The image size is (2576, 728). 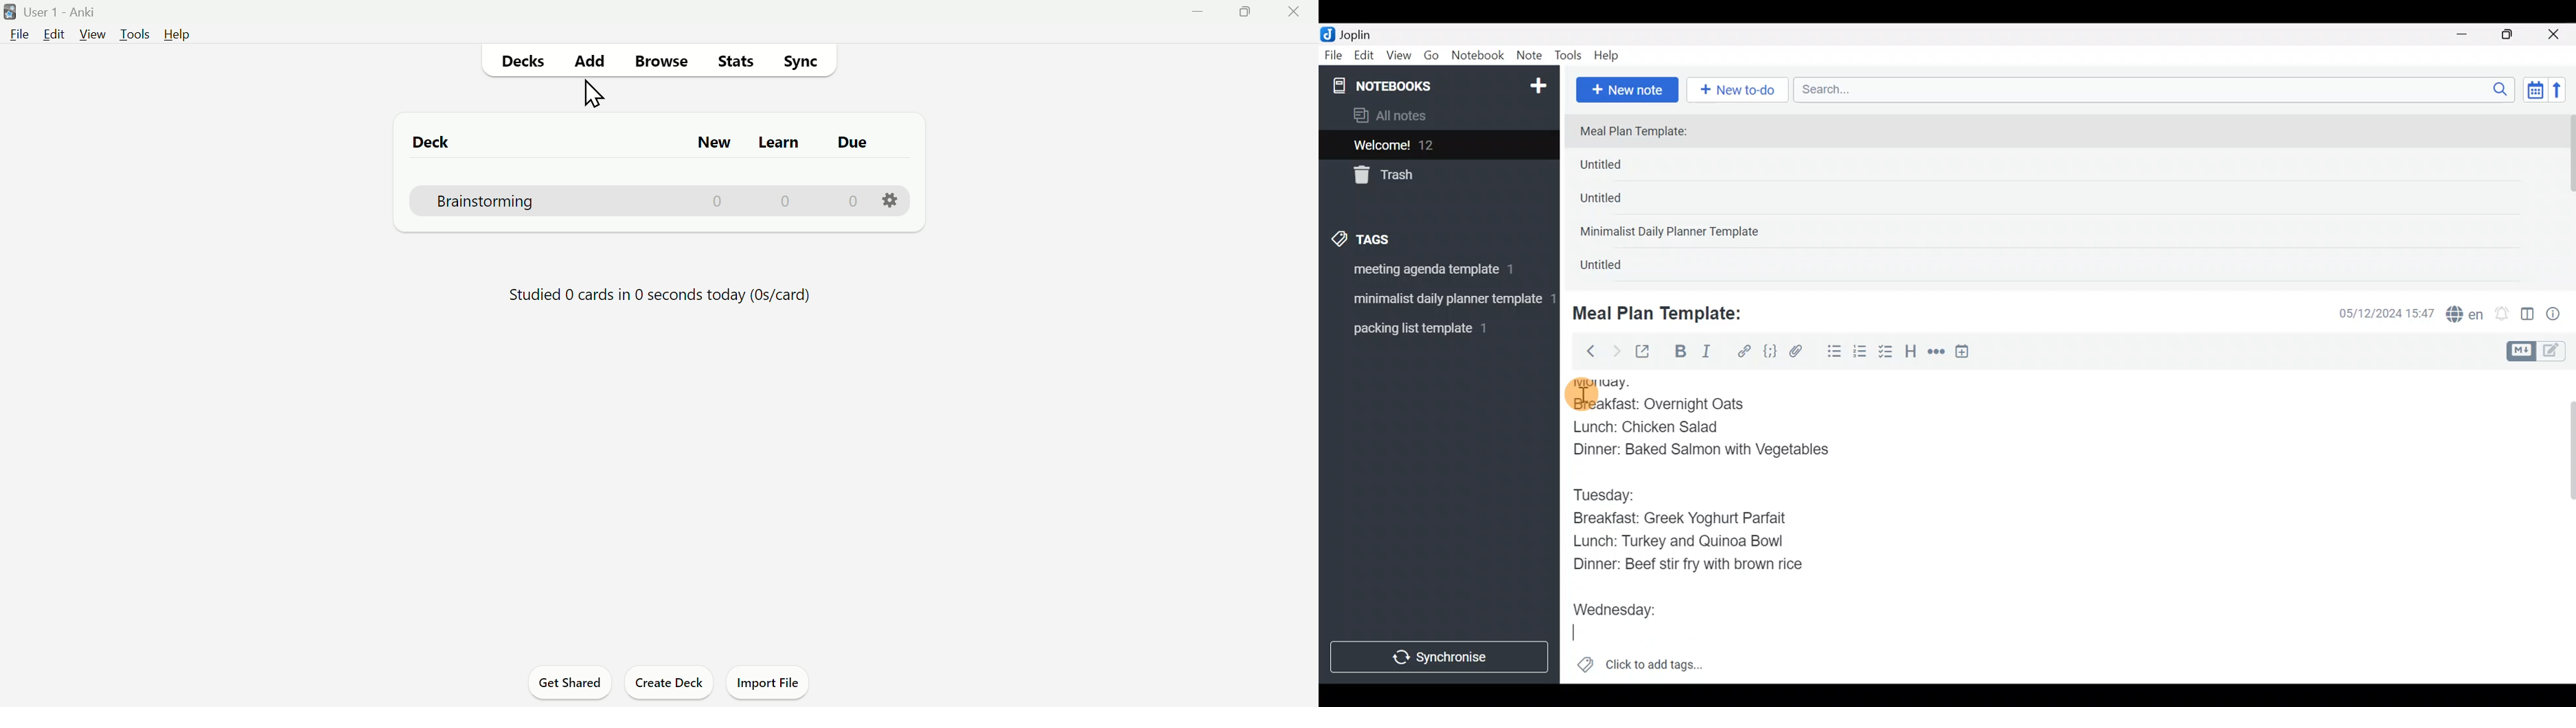 I want to click on Trash, so click(x=1431, y=176).